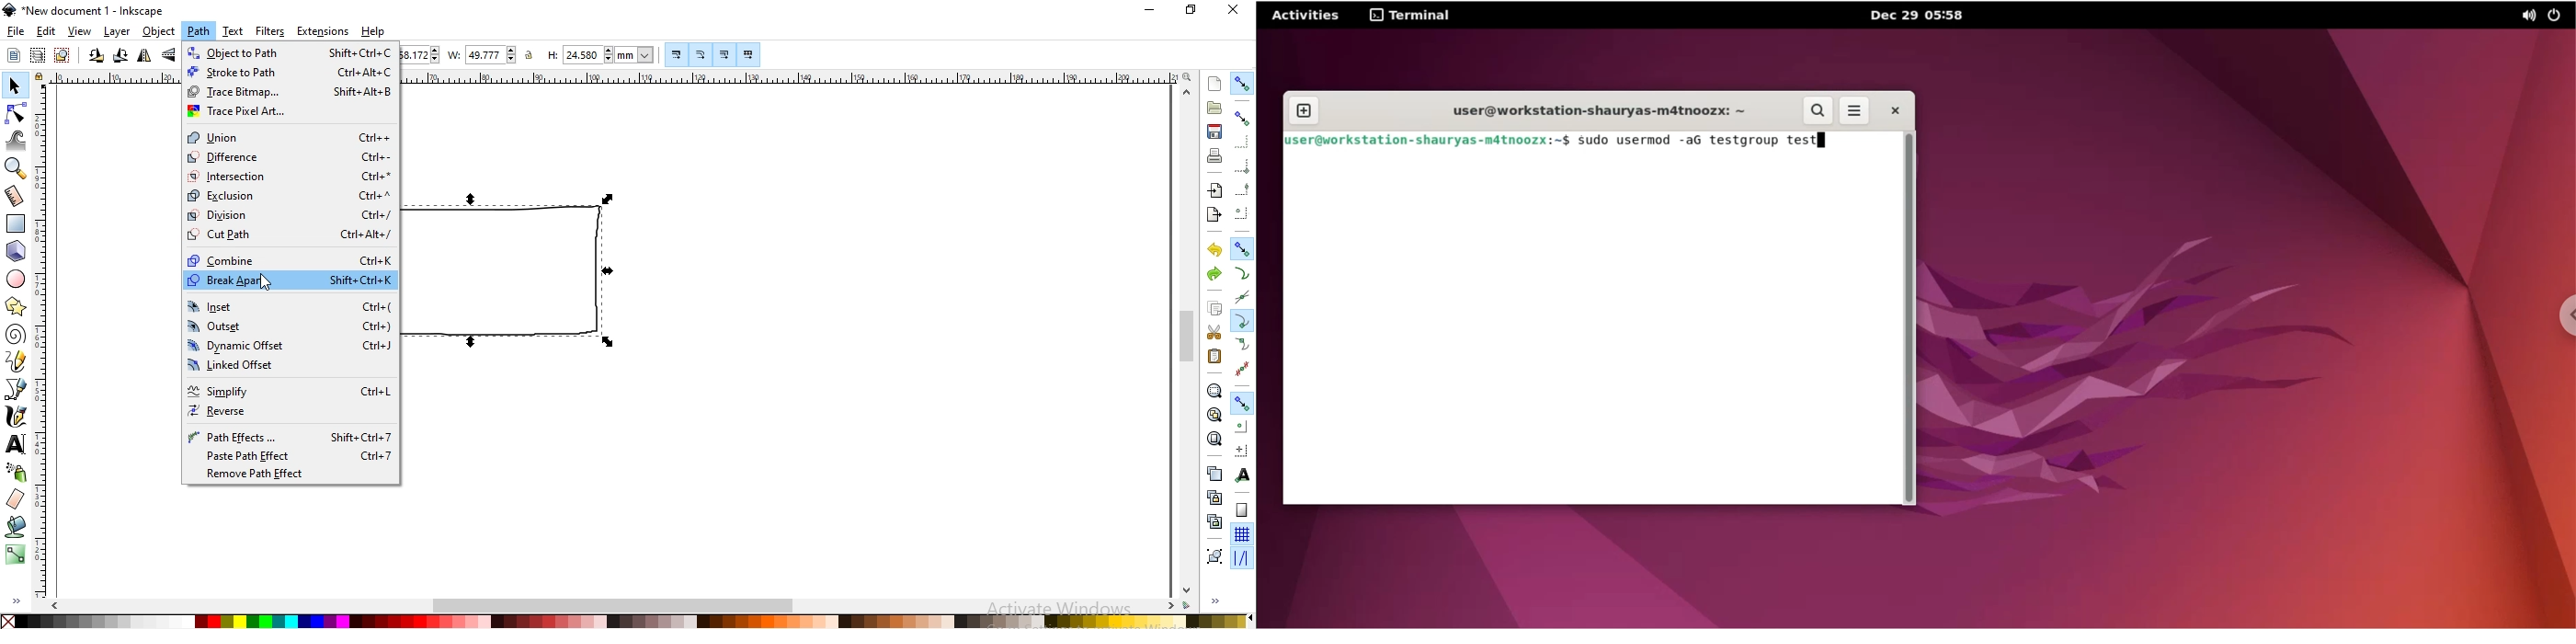 Image resolution: width=2576 pixels, height=644 pixels. What do you see at coordinates (288, 215) in the screenshot?
I see `dividion` at bounding box center [288, 215].